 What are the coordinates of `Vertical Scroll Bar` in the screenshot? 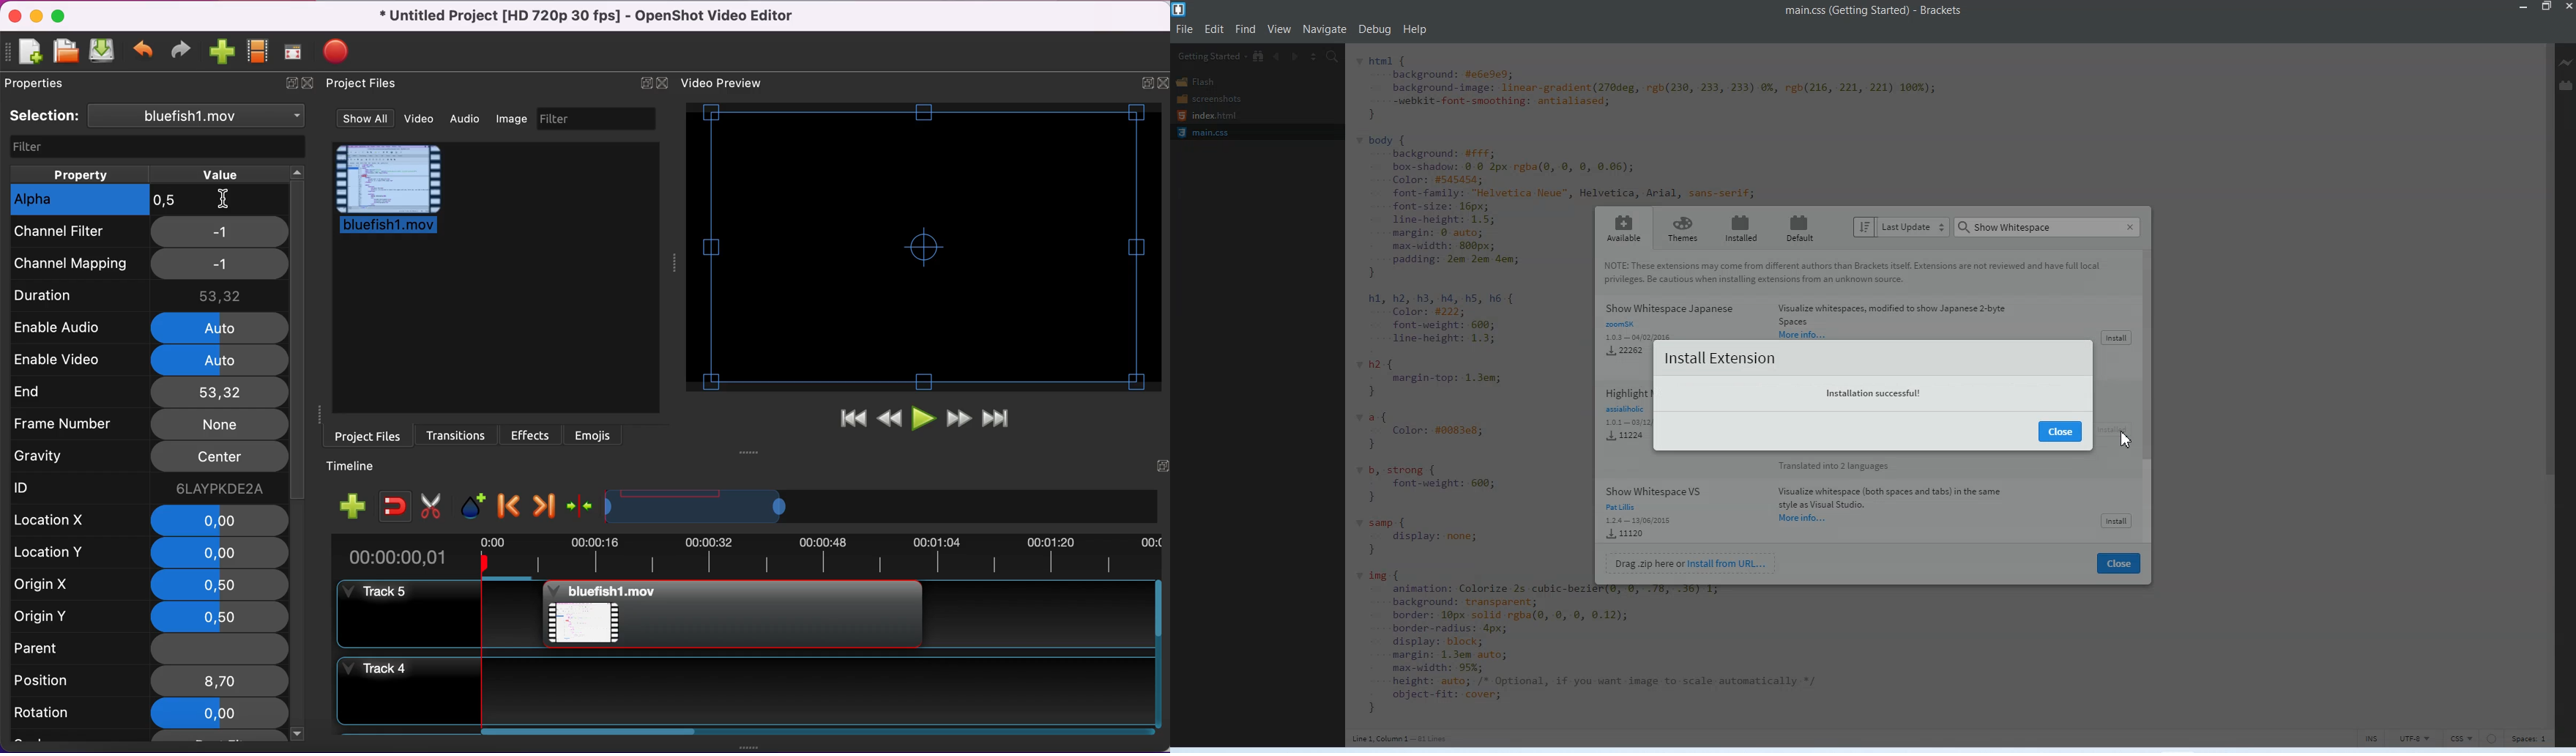 It's located at (2147, 396).